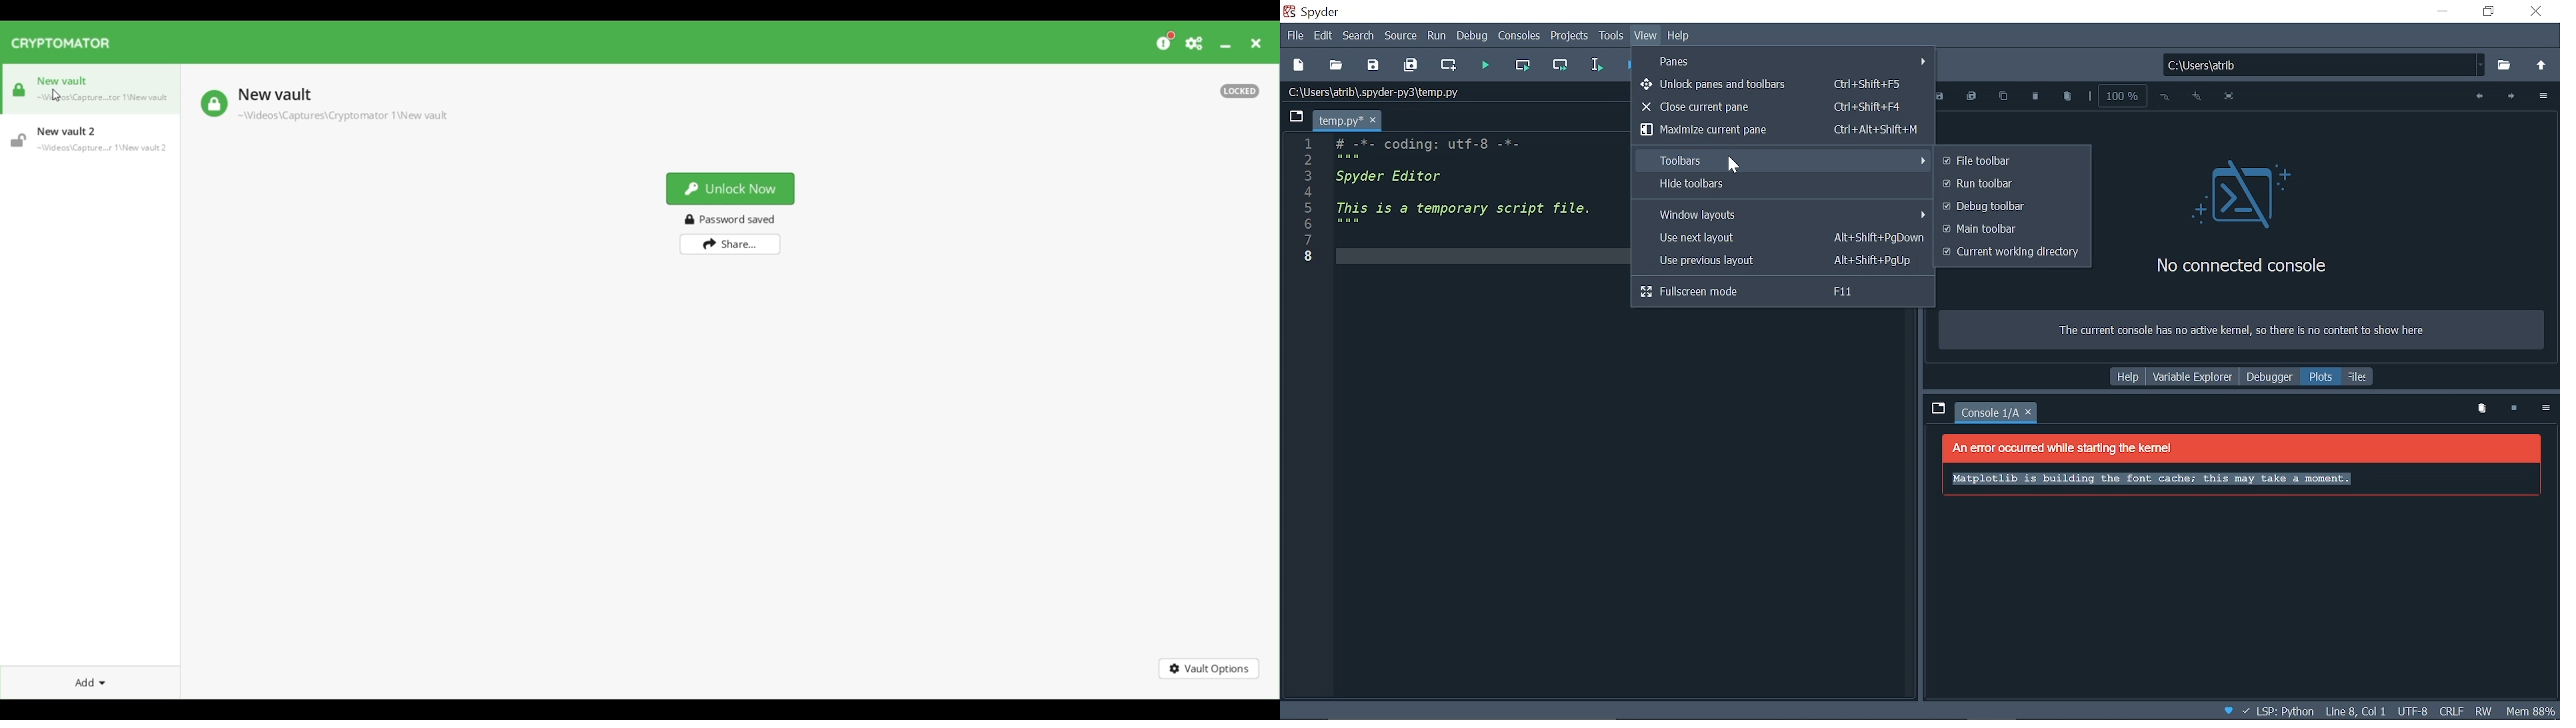 This screenshot has width=2576, height=728. I want to click on Current window, so click(1316, 11).